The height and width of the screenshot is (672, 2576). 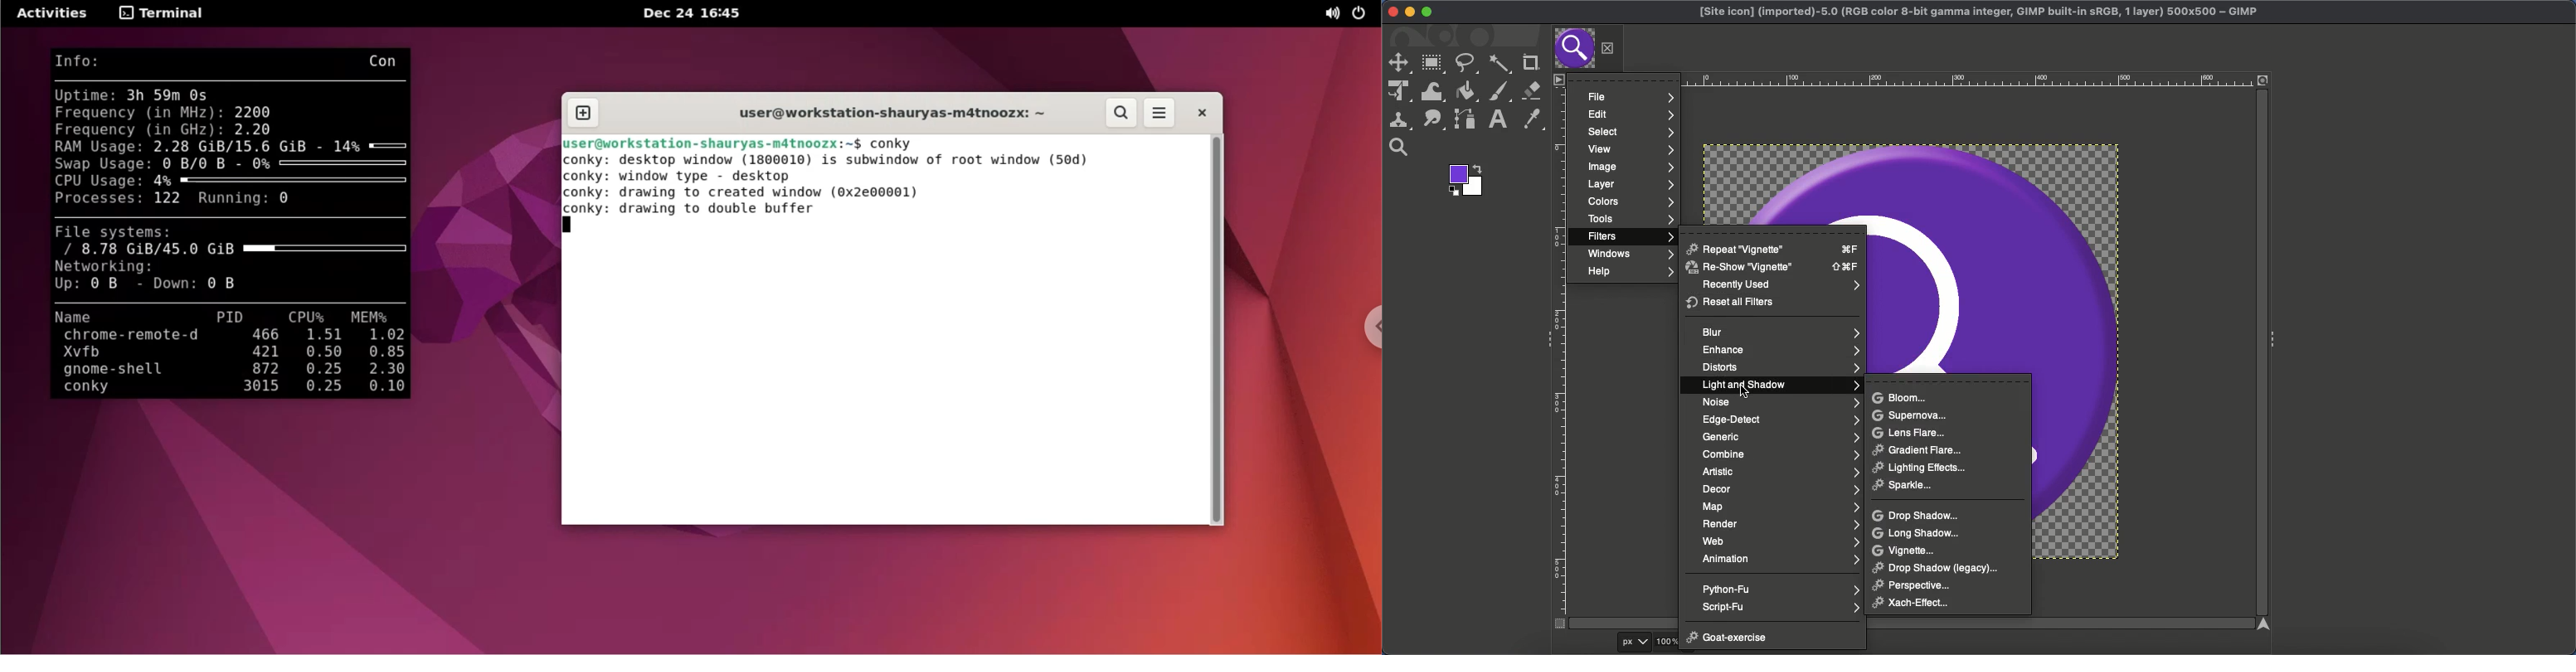 What do you see at coordinates (1917, 603) in the screenshot?
I see `xach-effect` at bounding box center [1917, 603].